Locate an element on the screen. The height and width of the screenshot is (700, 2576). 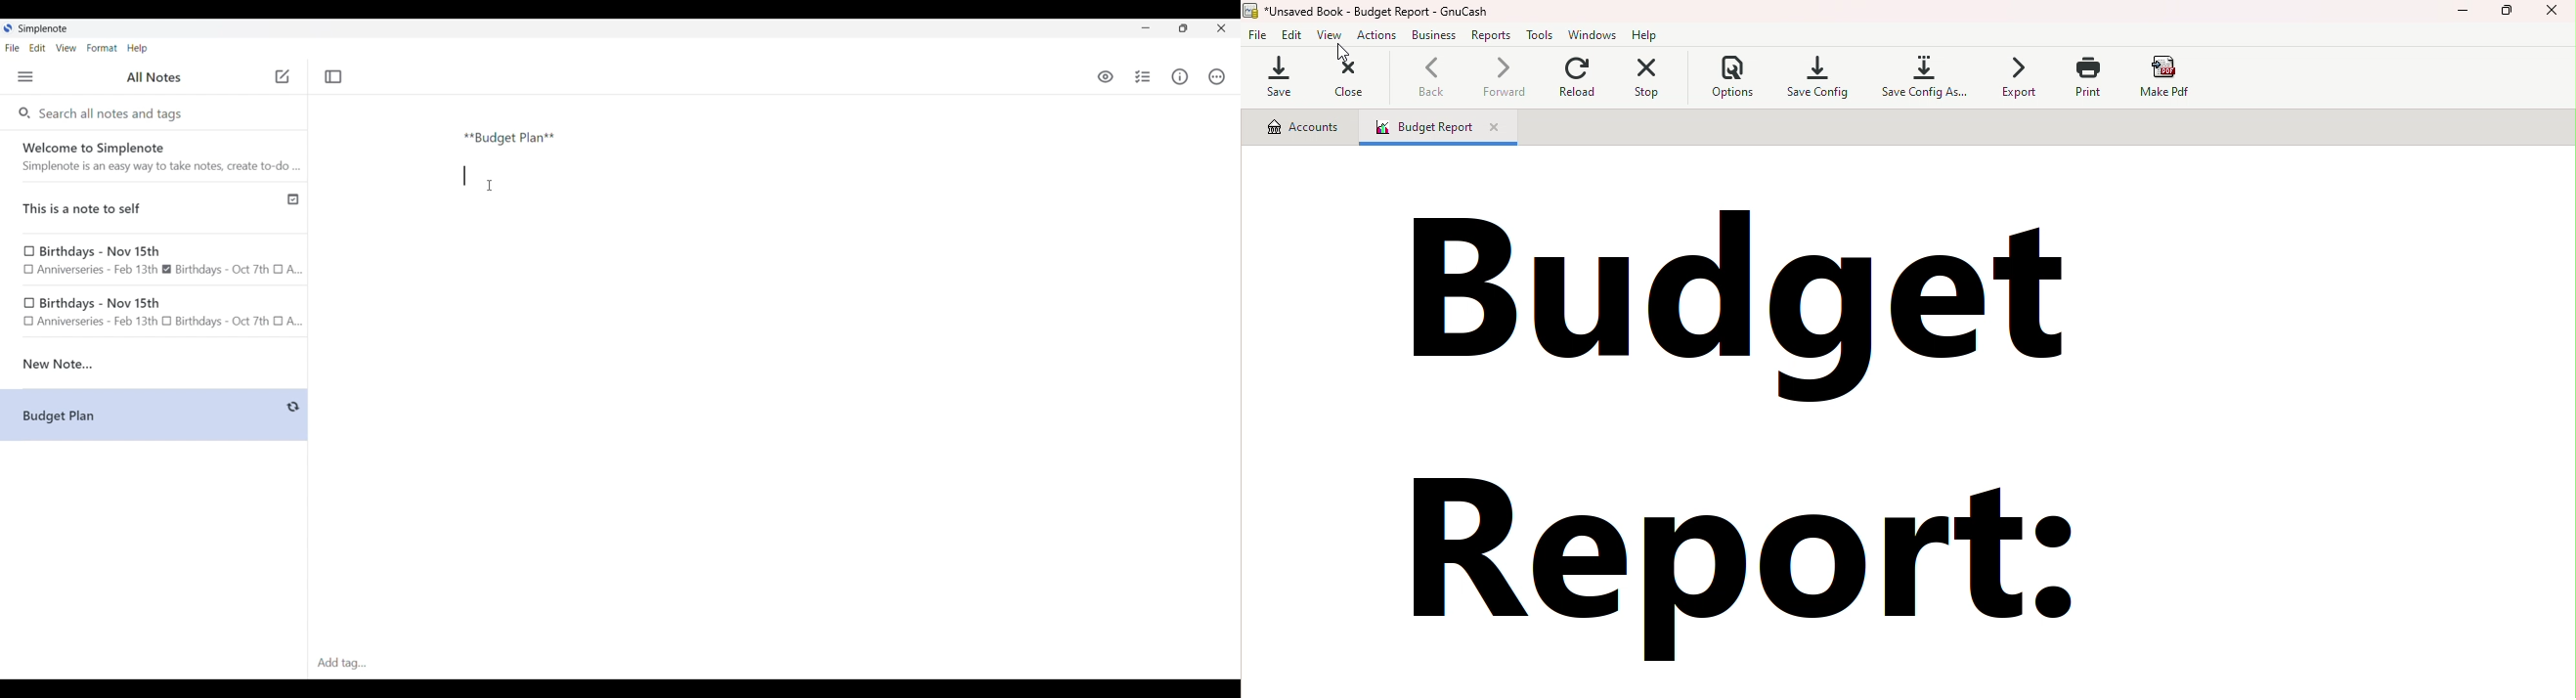
Click to add new note is located at coordinates (282, 76).